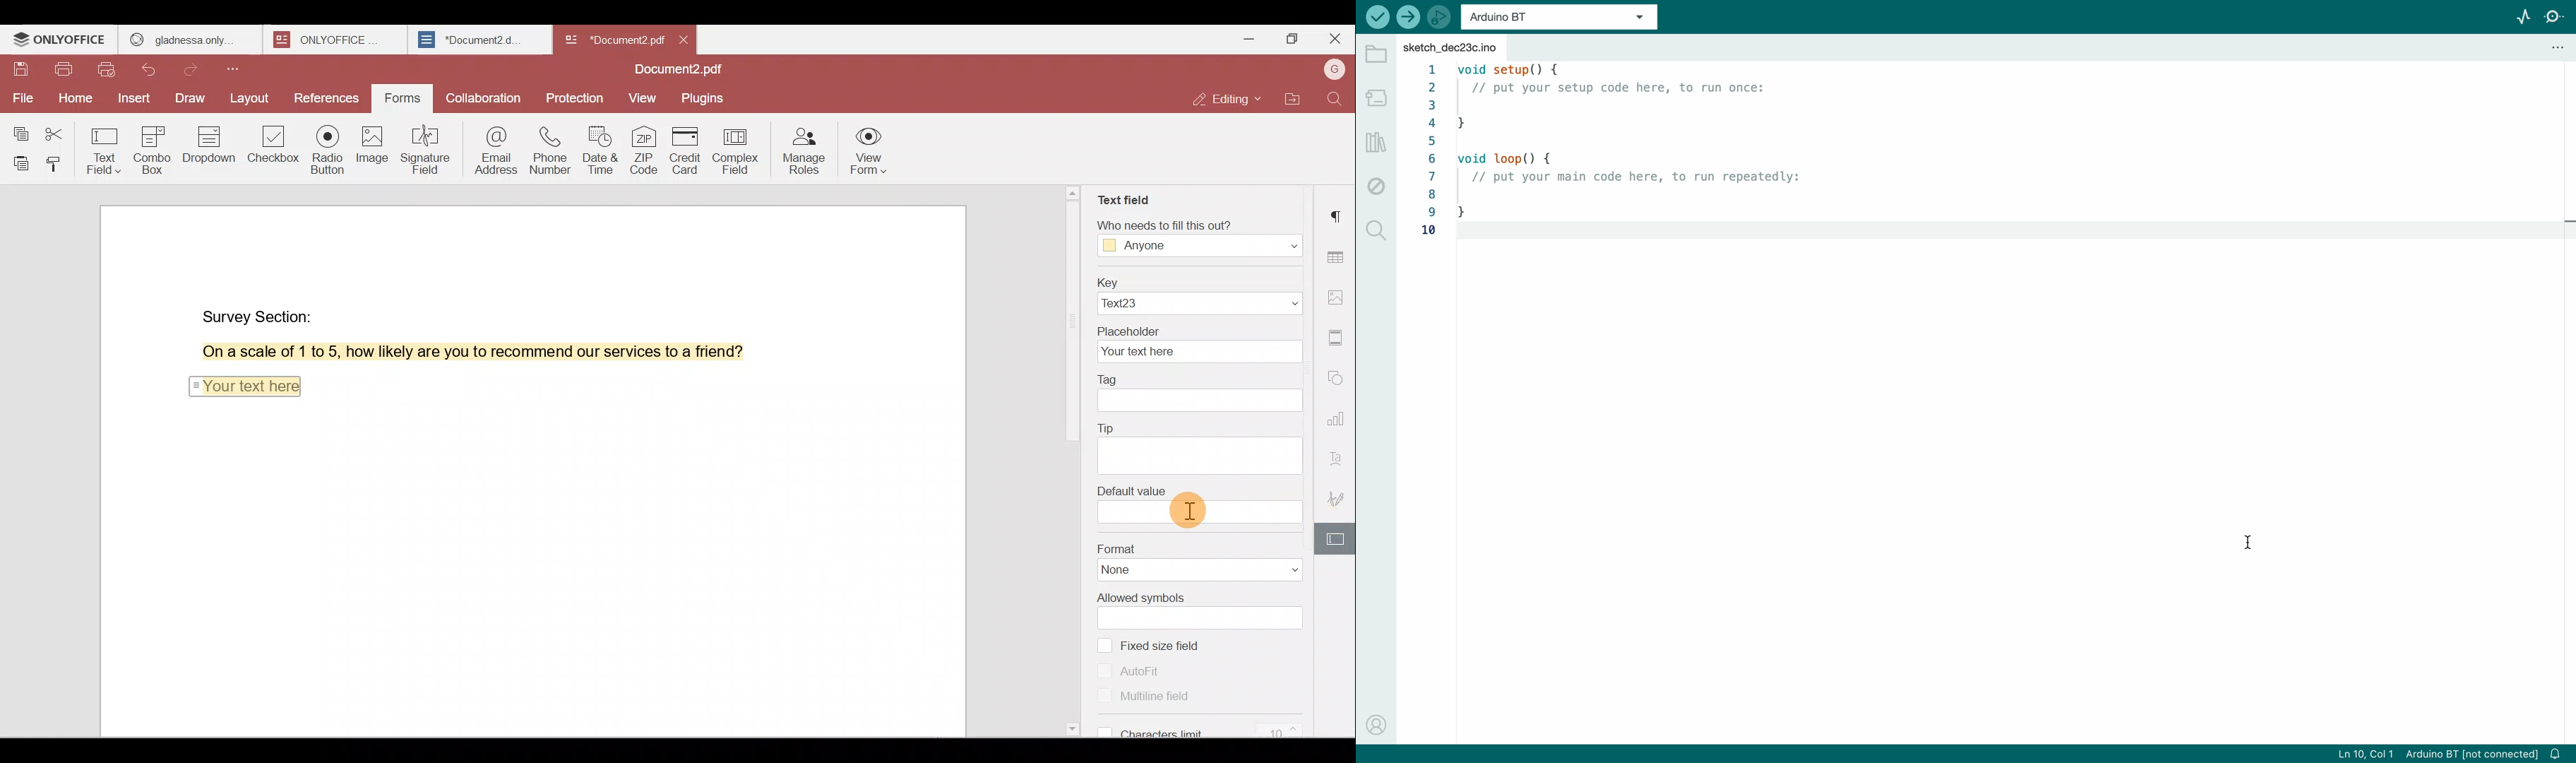 The image size is (2576, 784). What do you see at coordinates (275, 149) in the screenshot?
I see `Checkbox` at bounding box center [275, 149].